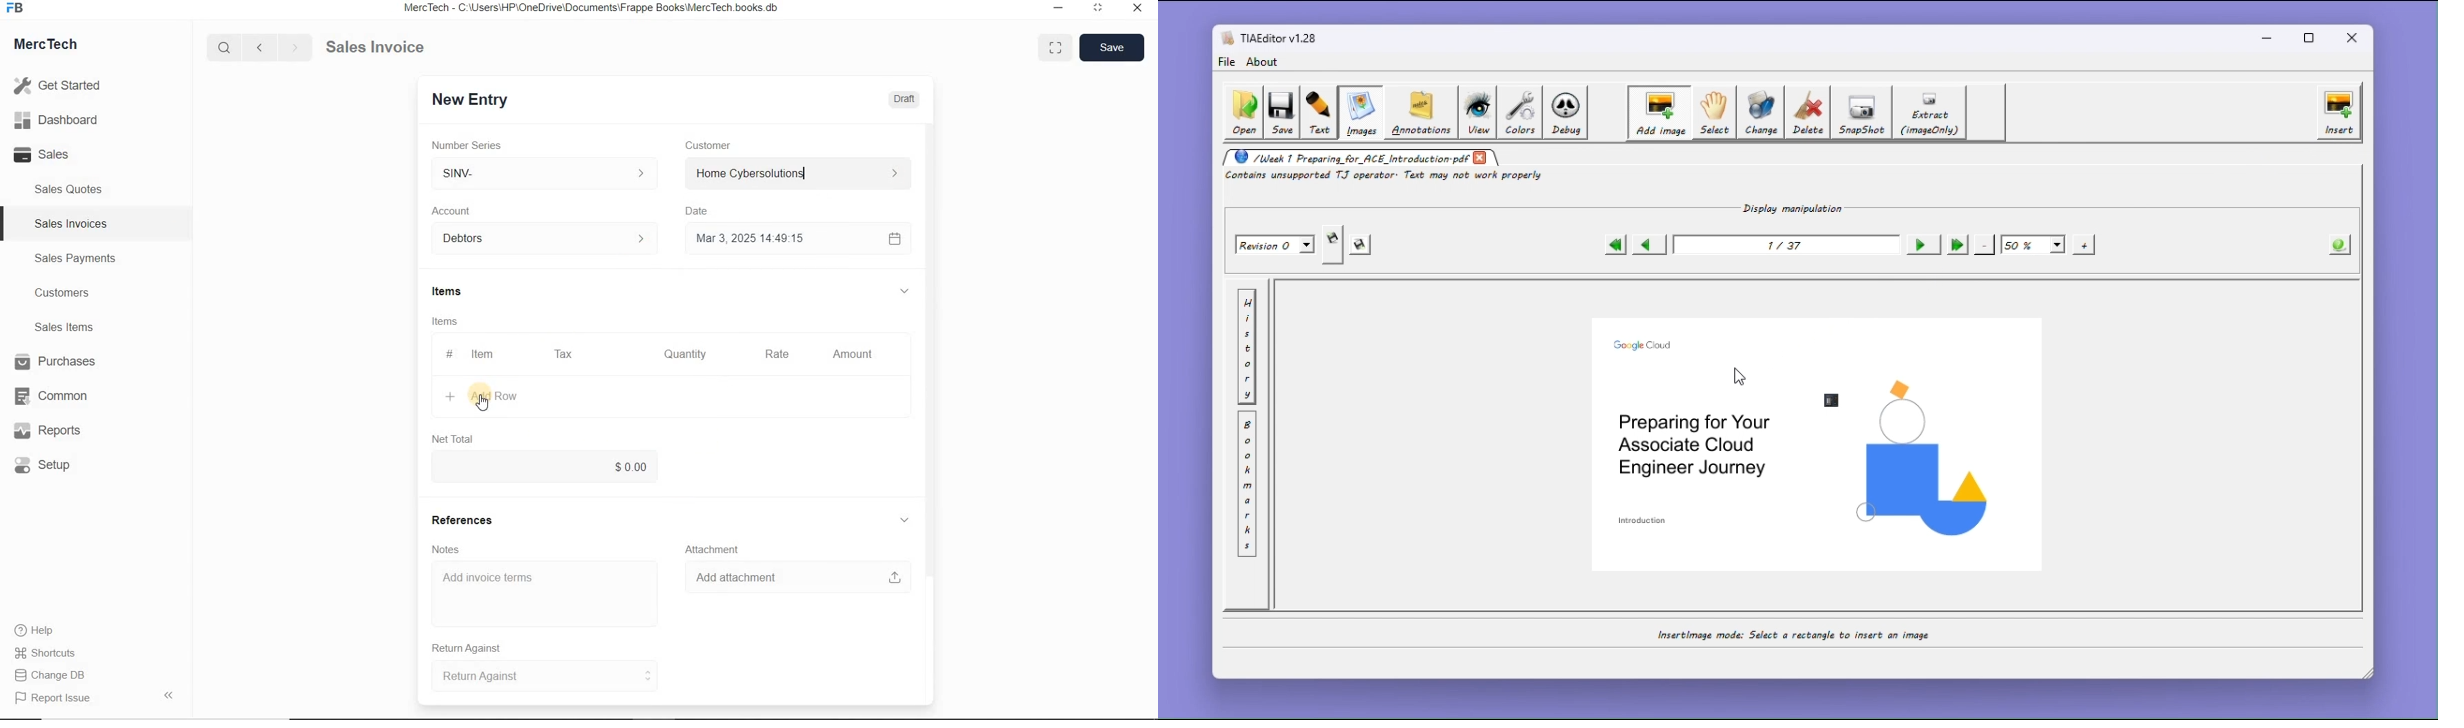 Image resolution: width=2464 pixels, height=728 pixels. Describe the element at coordinates (482, 403) in the screenshot. I see `cursor` at that location.